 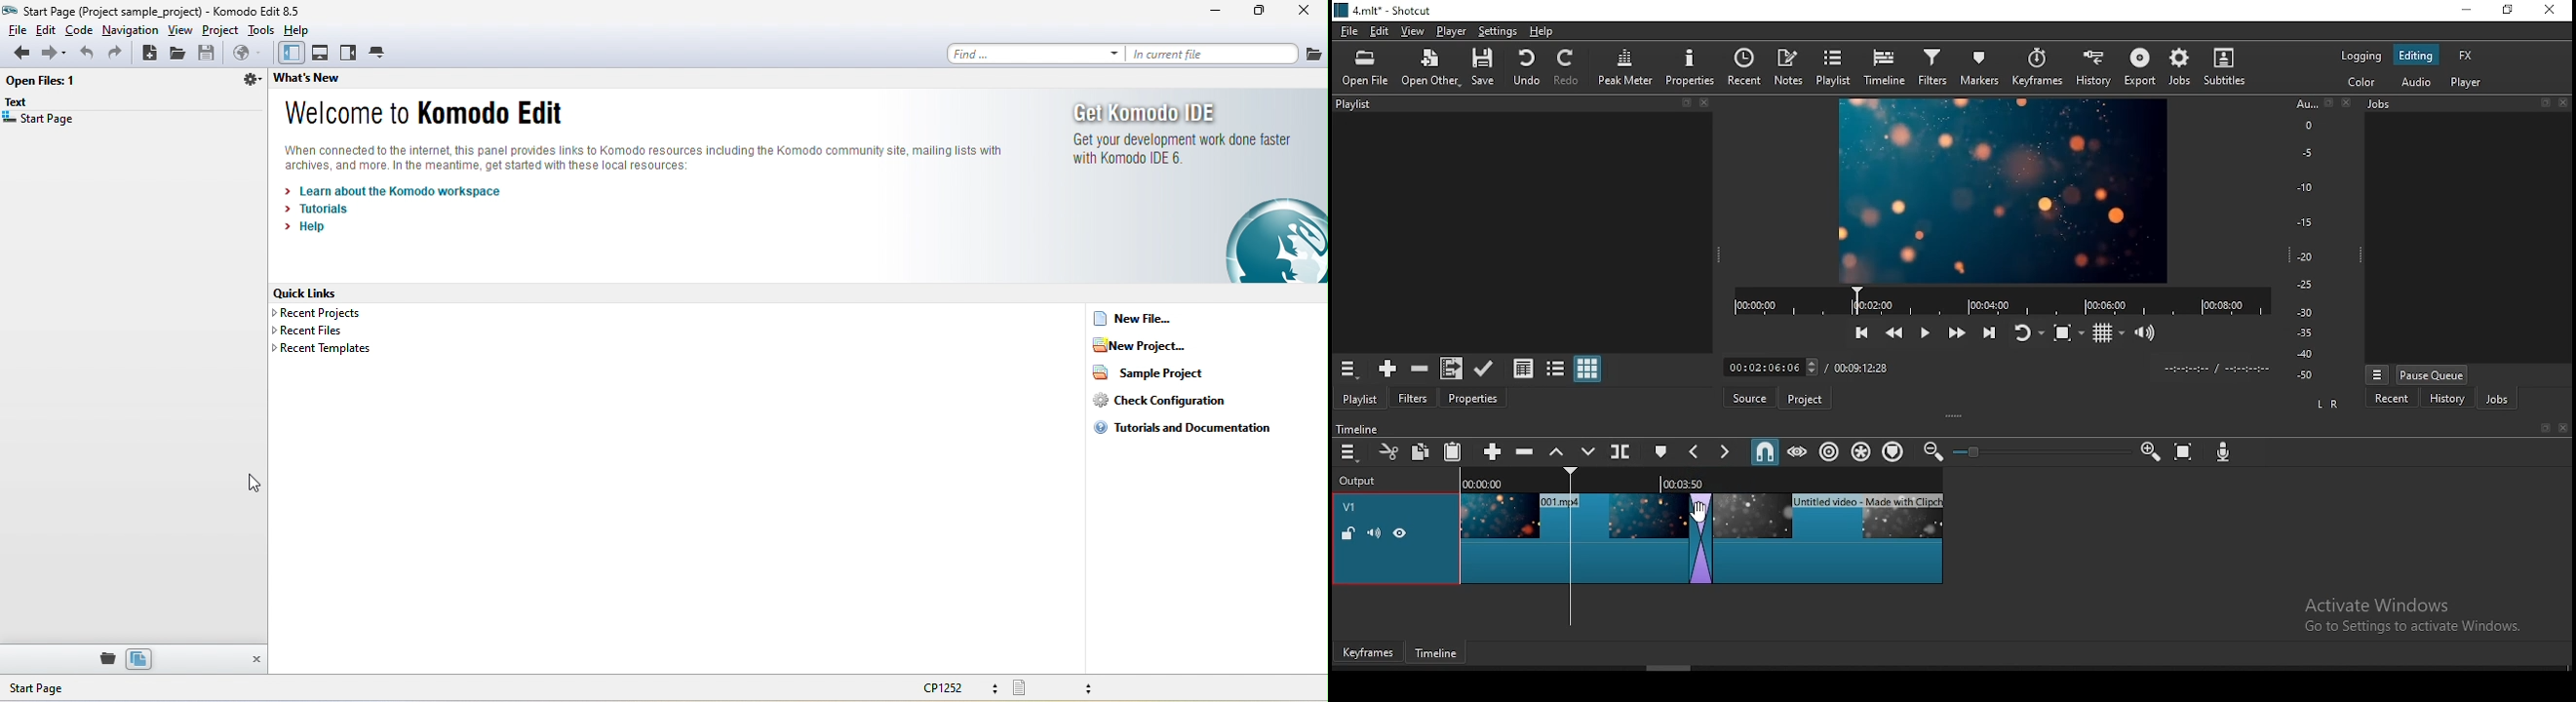 I want to click on keyframes, so click(x=2041, y=67).